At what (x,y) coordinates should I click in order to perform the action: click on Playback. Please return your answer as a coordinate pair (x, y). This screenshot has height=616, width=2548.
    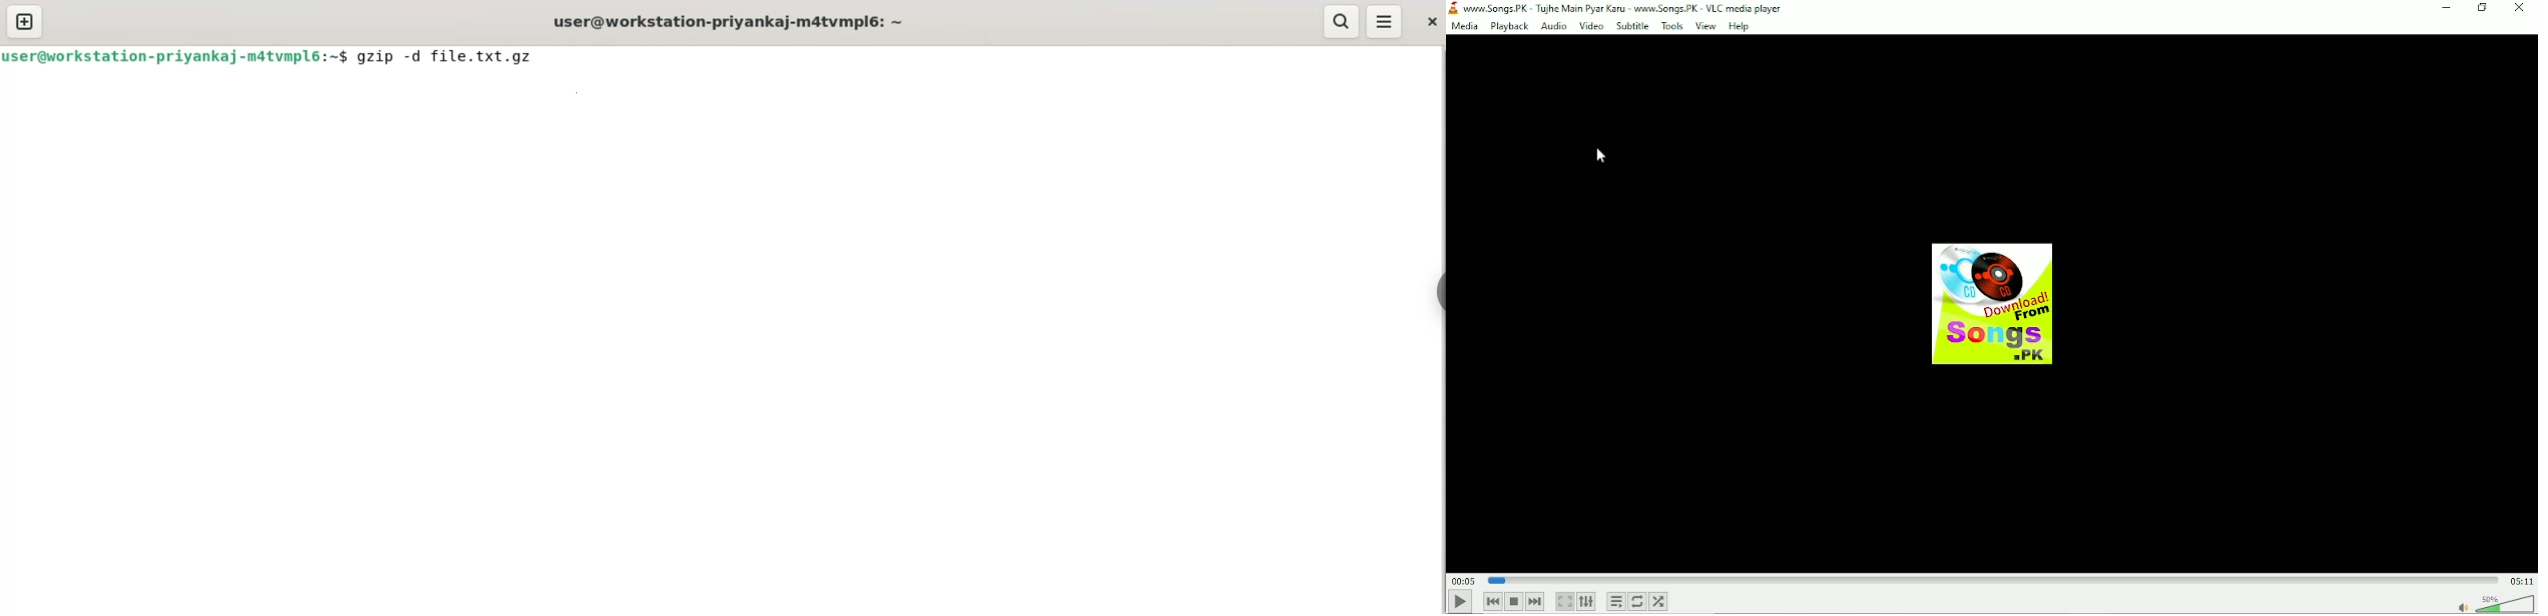
    Looking at the image, I should click on (1507, 27).